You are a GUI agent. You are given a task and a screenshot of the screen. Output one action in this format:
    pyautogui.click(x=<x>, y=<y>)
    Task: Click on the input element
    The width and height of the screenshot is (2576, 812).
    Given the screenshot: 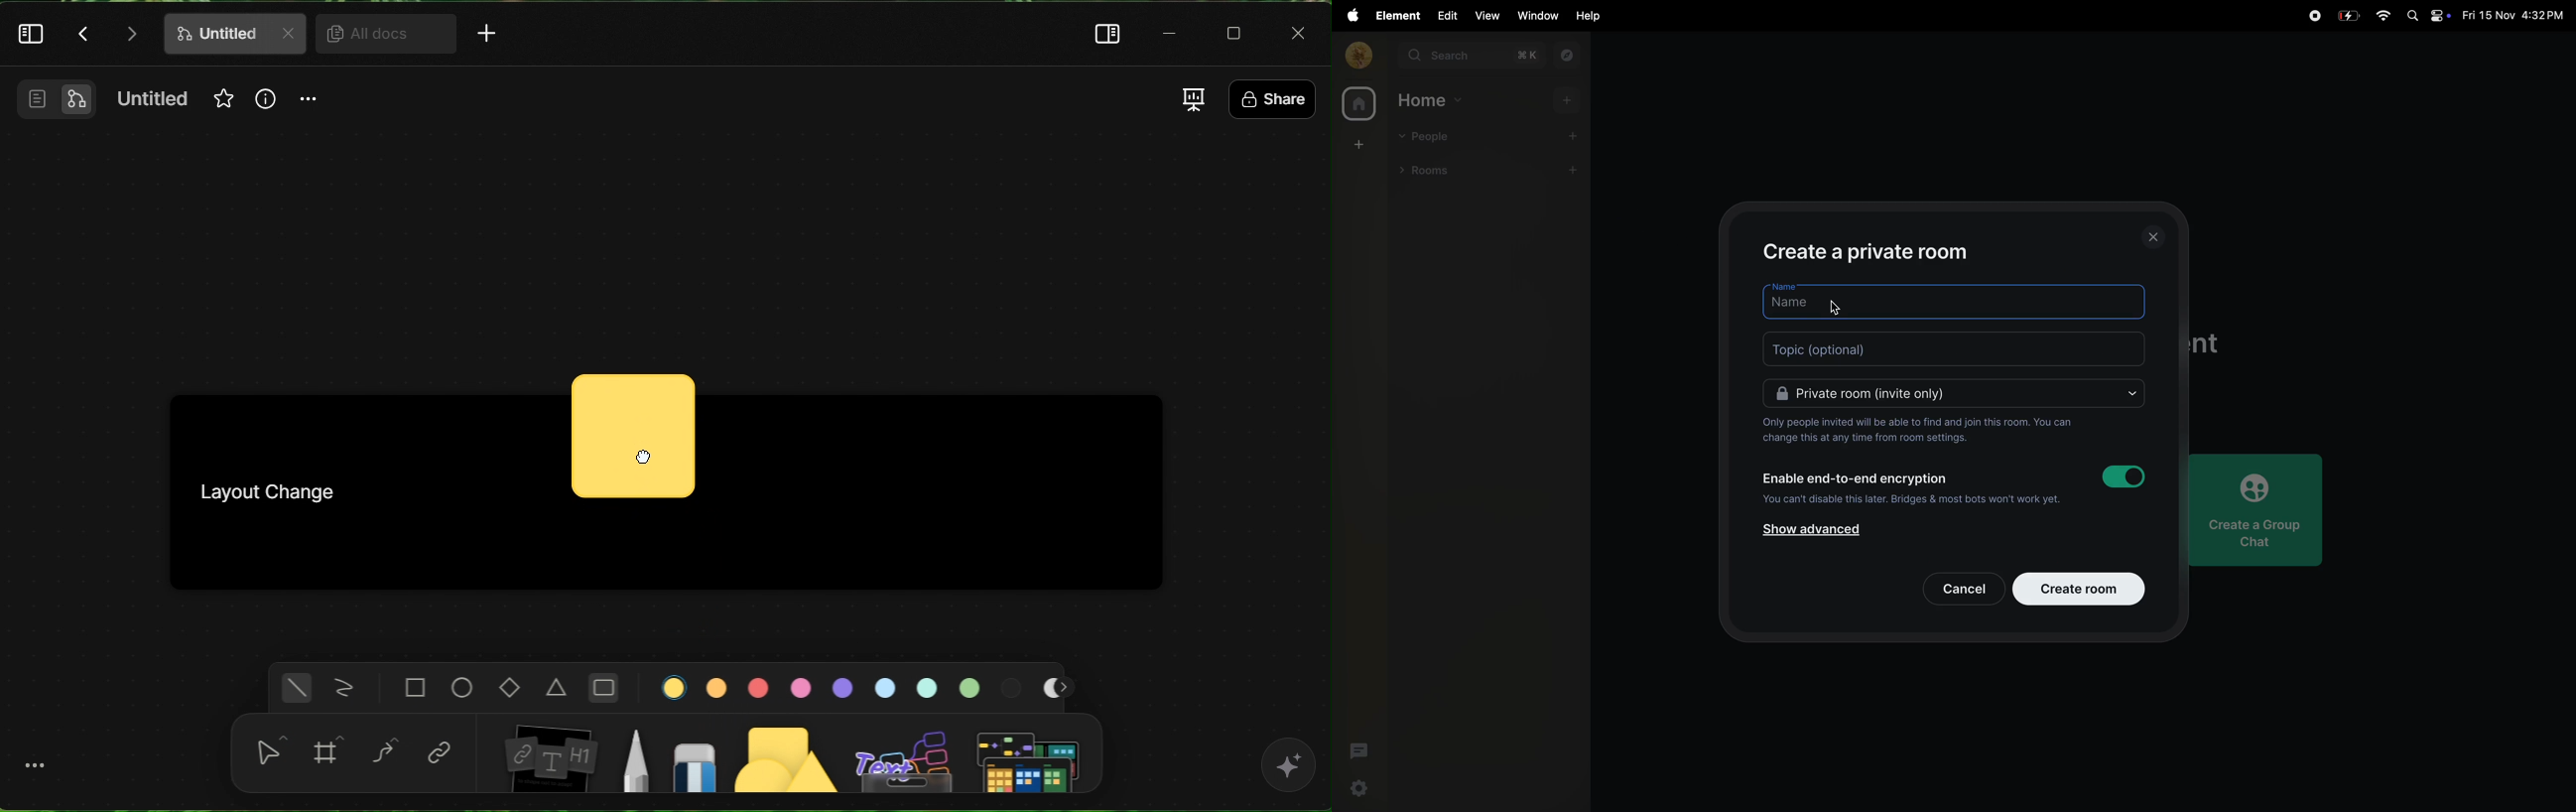 What is the action you would take?
    pyautogui.click(x=1034, y=754)
    